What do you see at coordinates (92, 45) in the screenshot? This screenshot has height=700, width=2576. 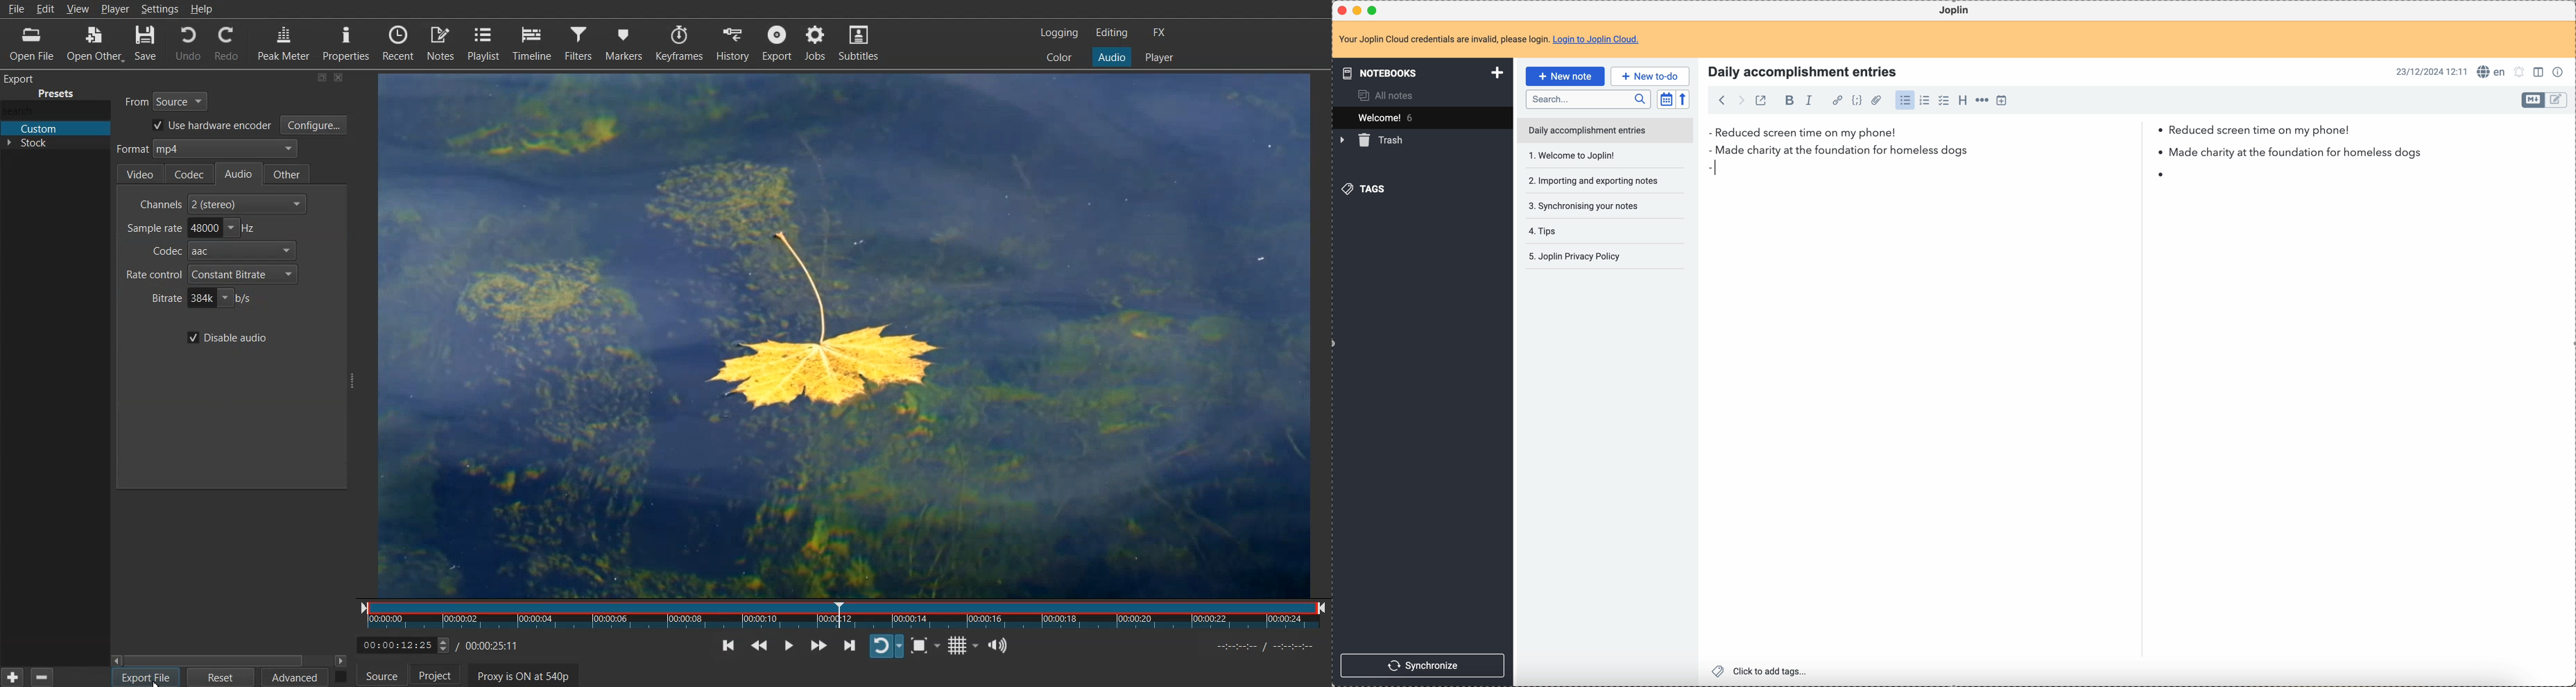 I see `Open Other` at bounding box center [92, 45].